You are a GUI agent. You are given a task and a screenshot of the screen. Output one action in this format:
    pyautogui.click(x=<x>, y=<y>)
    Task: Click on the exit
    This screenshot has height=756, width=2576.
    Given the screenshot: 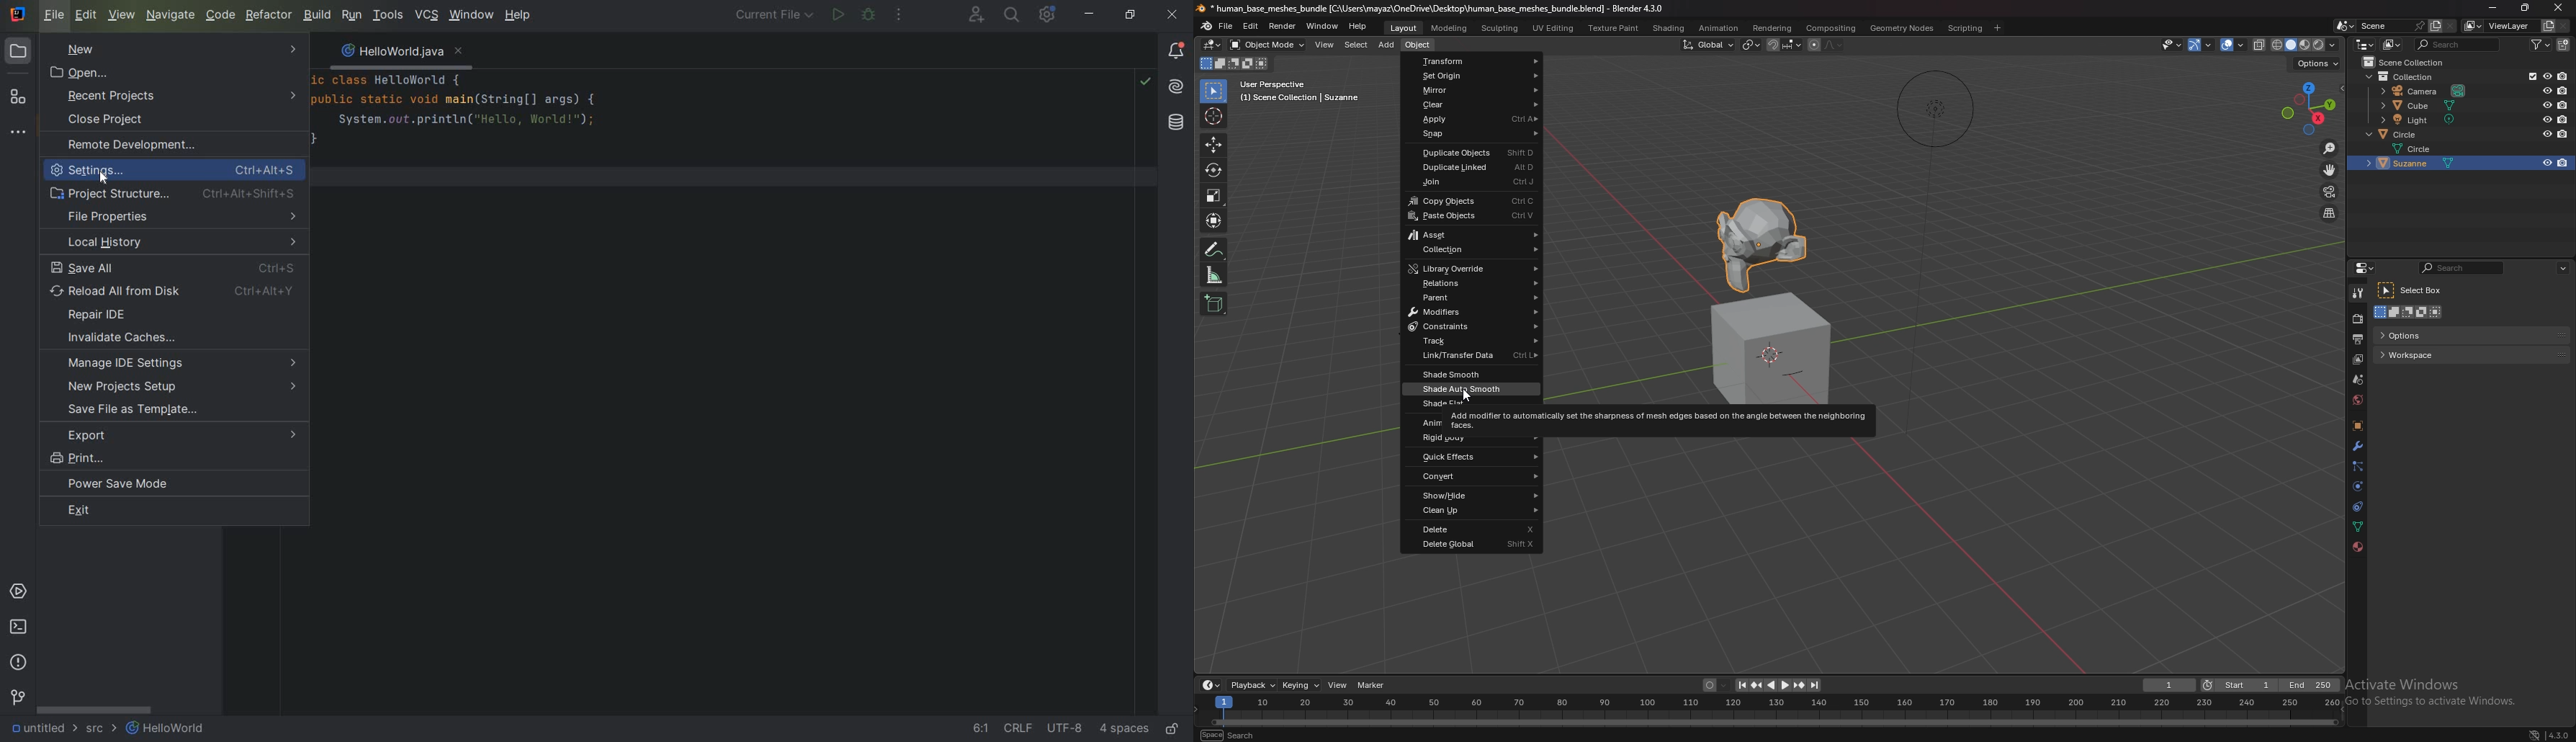 What is the action you would take?
    pyautogui.click(x=169, y=512)
    